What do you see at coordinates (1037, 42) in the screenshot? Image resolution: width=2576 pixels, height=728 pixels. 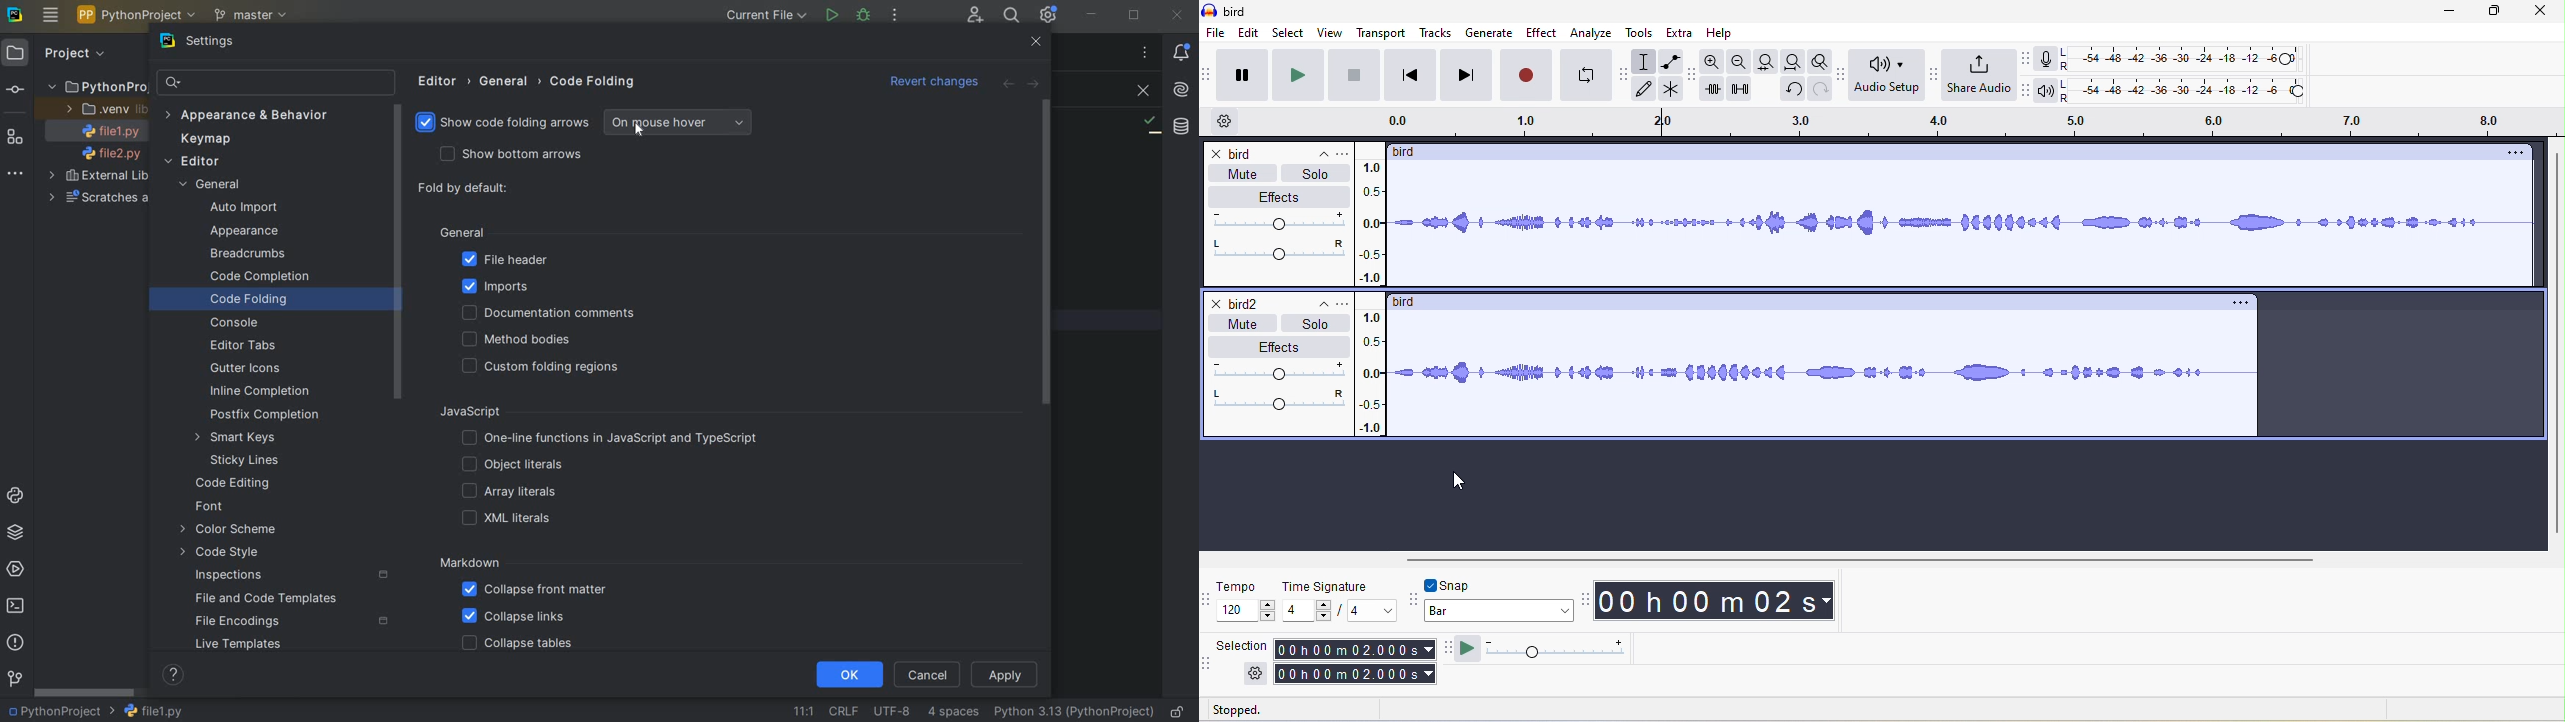 I see `CLOSE` at bounding box center [1037, 42].